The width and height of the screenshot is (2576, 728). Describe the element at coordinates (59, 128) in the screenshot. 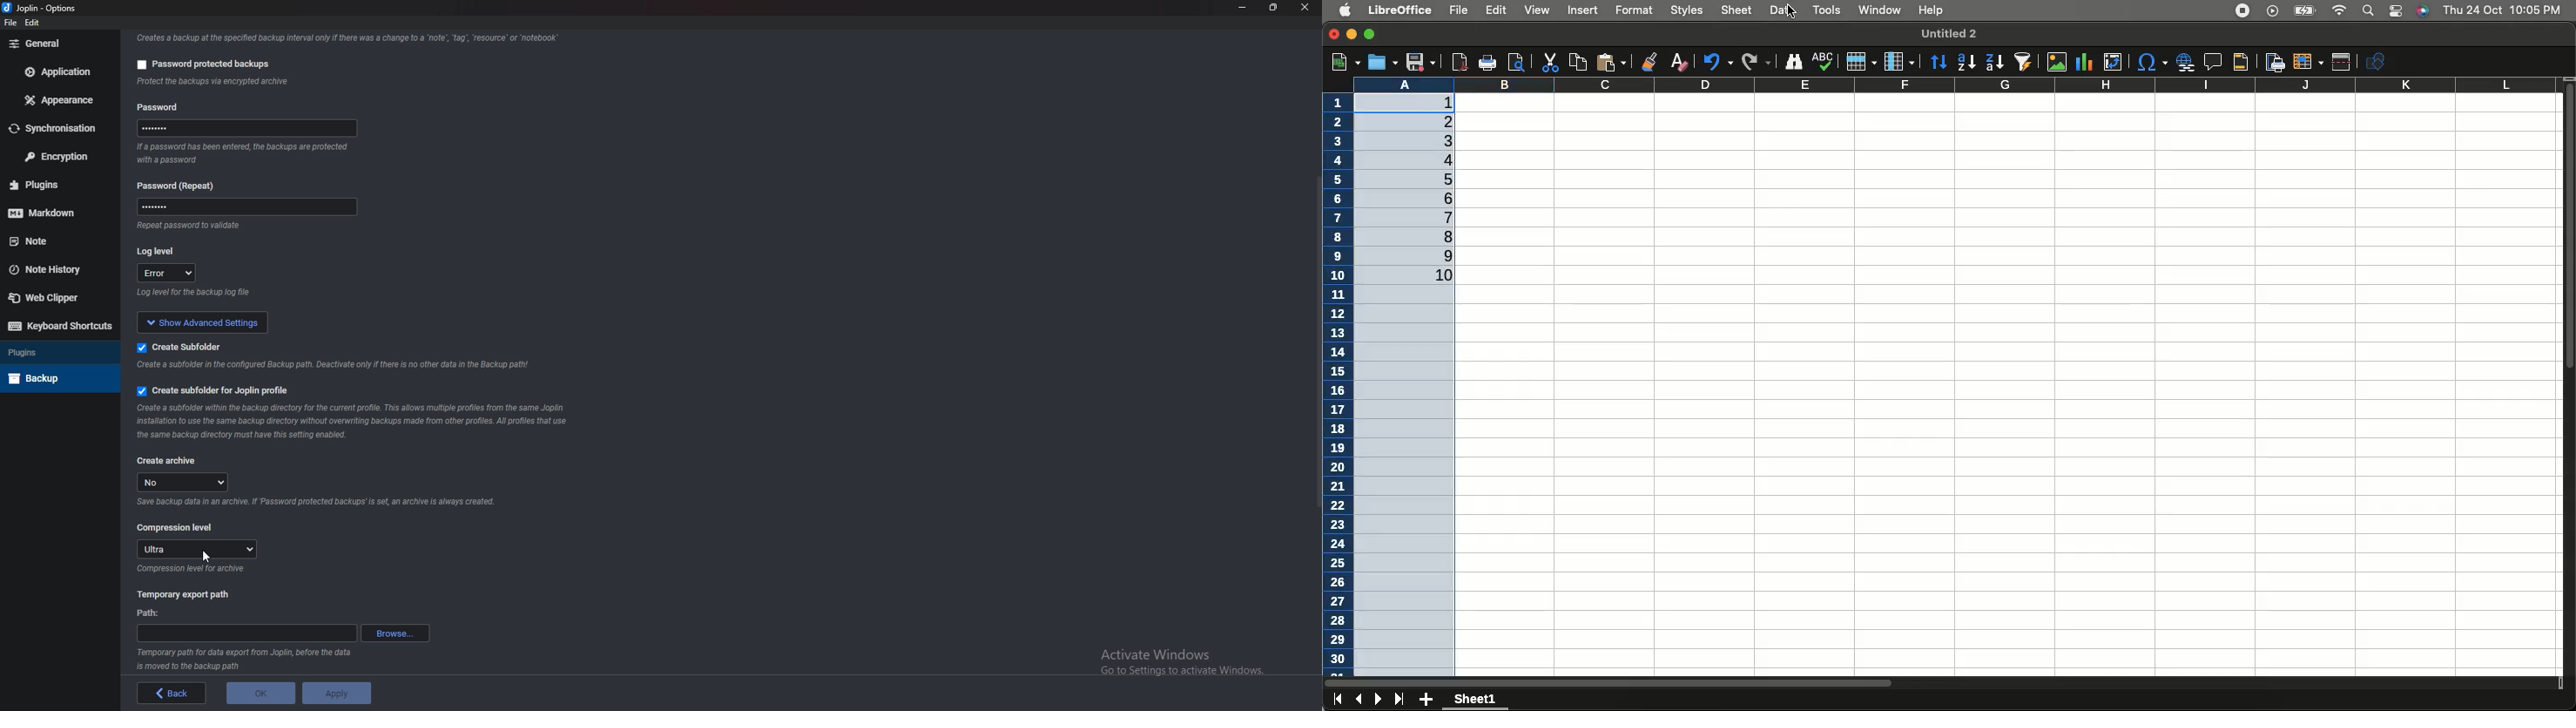

I see `Synchronization` at that location.